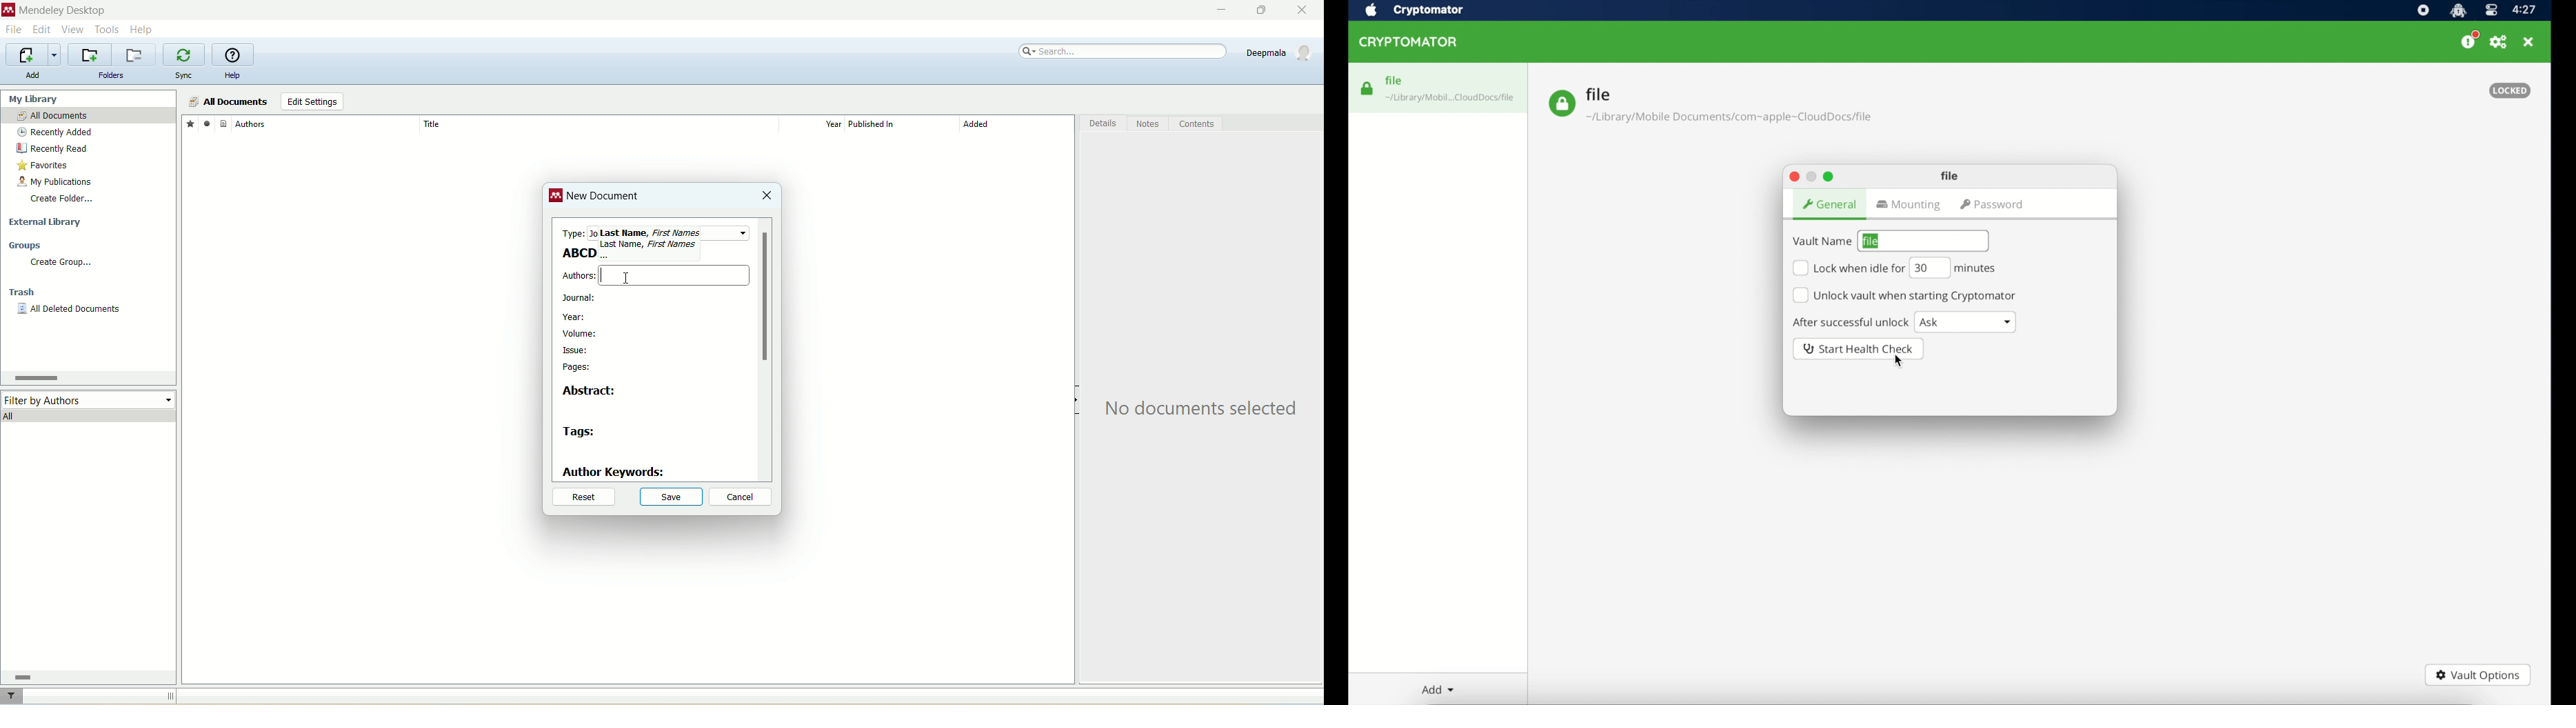 The height and width of the screenshot is (728, 2576). Describe the element at coordinates (41, 30) in the screenshot. I see `edit` at that location.